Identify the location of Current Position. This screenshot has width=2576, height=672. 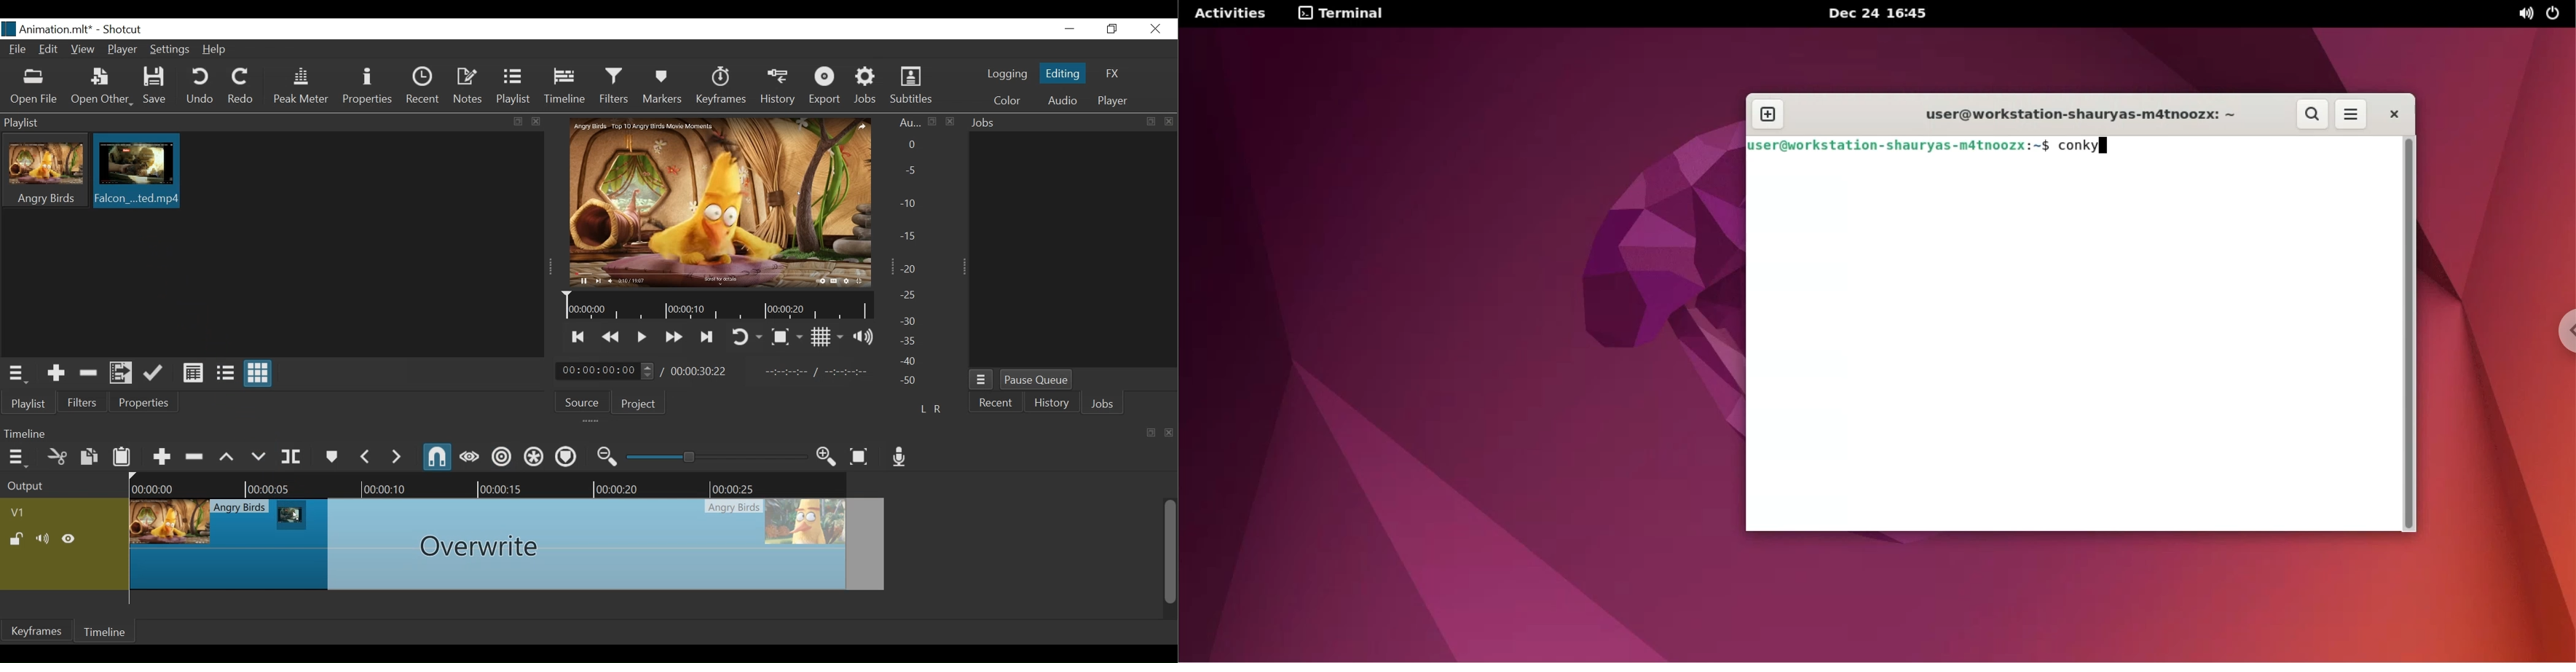
(606, 371).